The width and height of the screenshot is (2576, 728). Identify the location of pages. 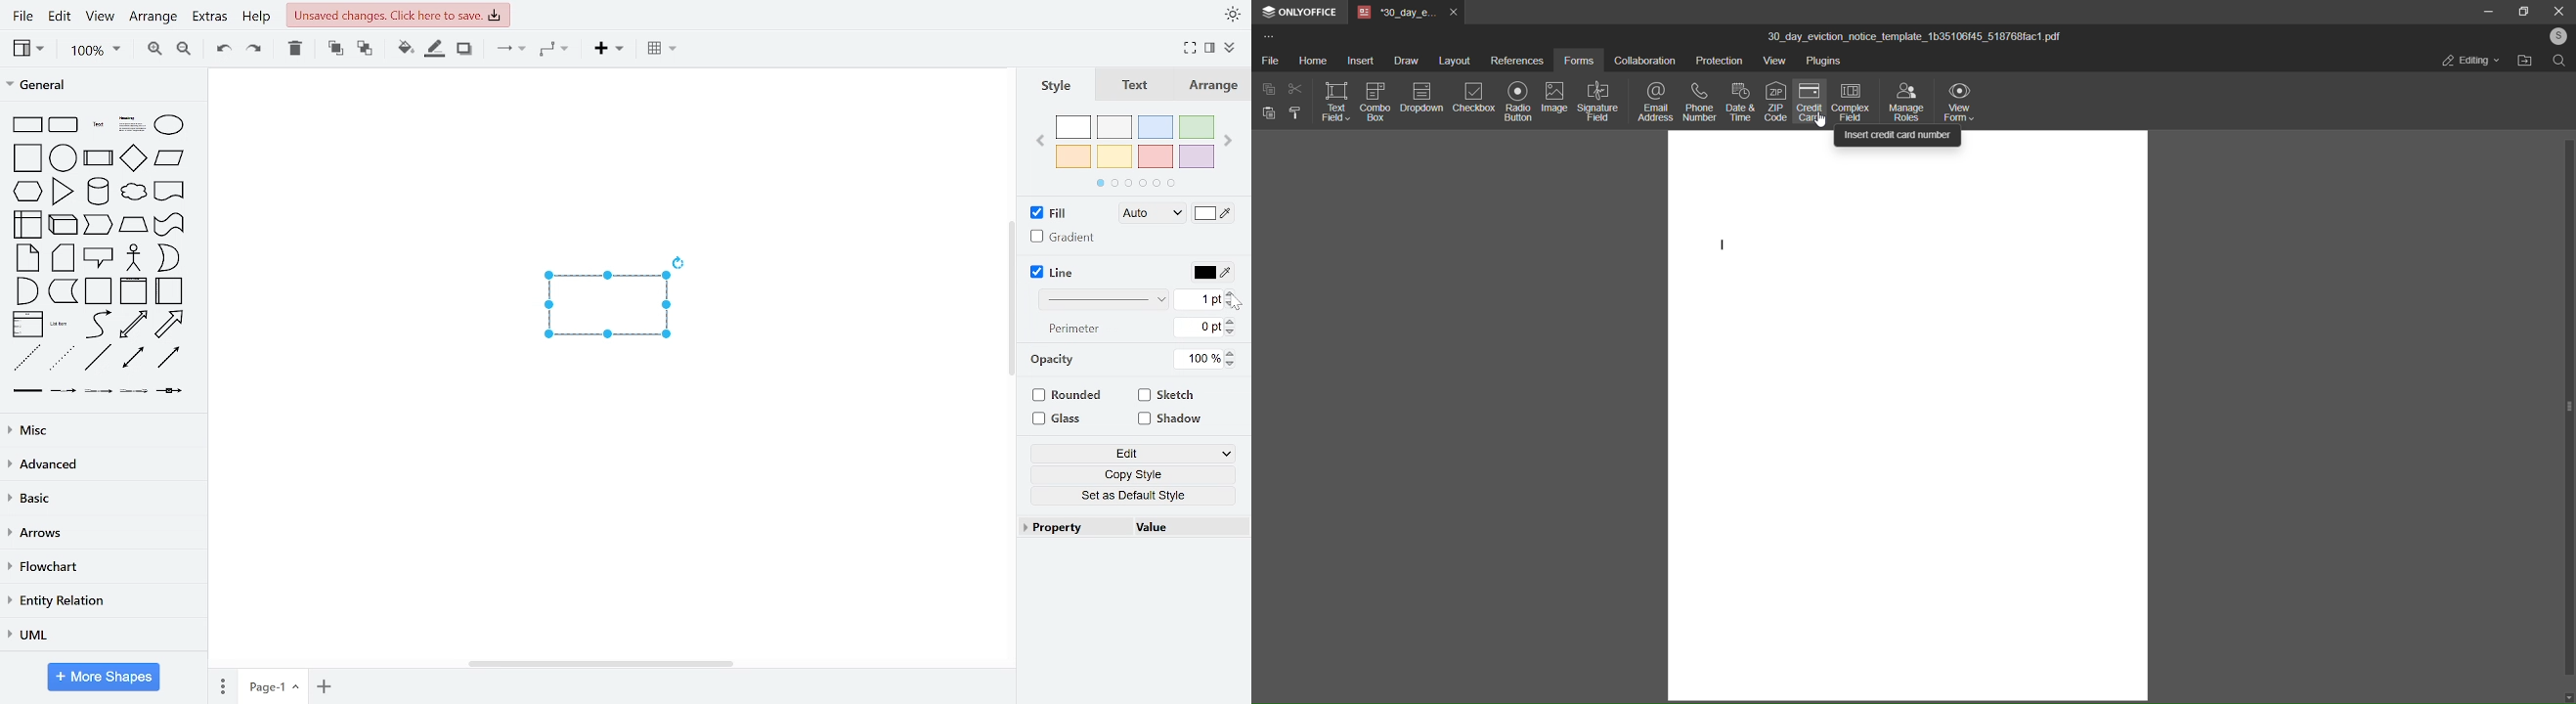
(221, 685).